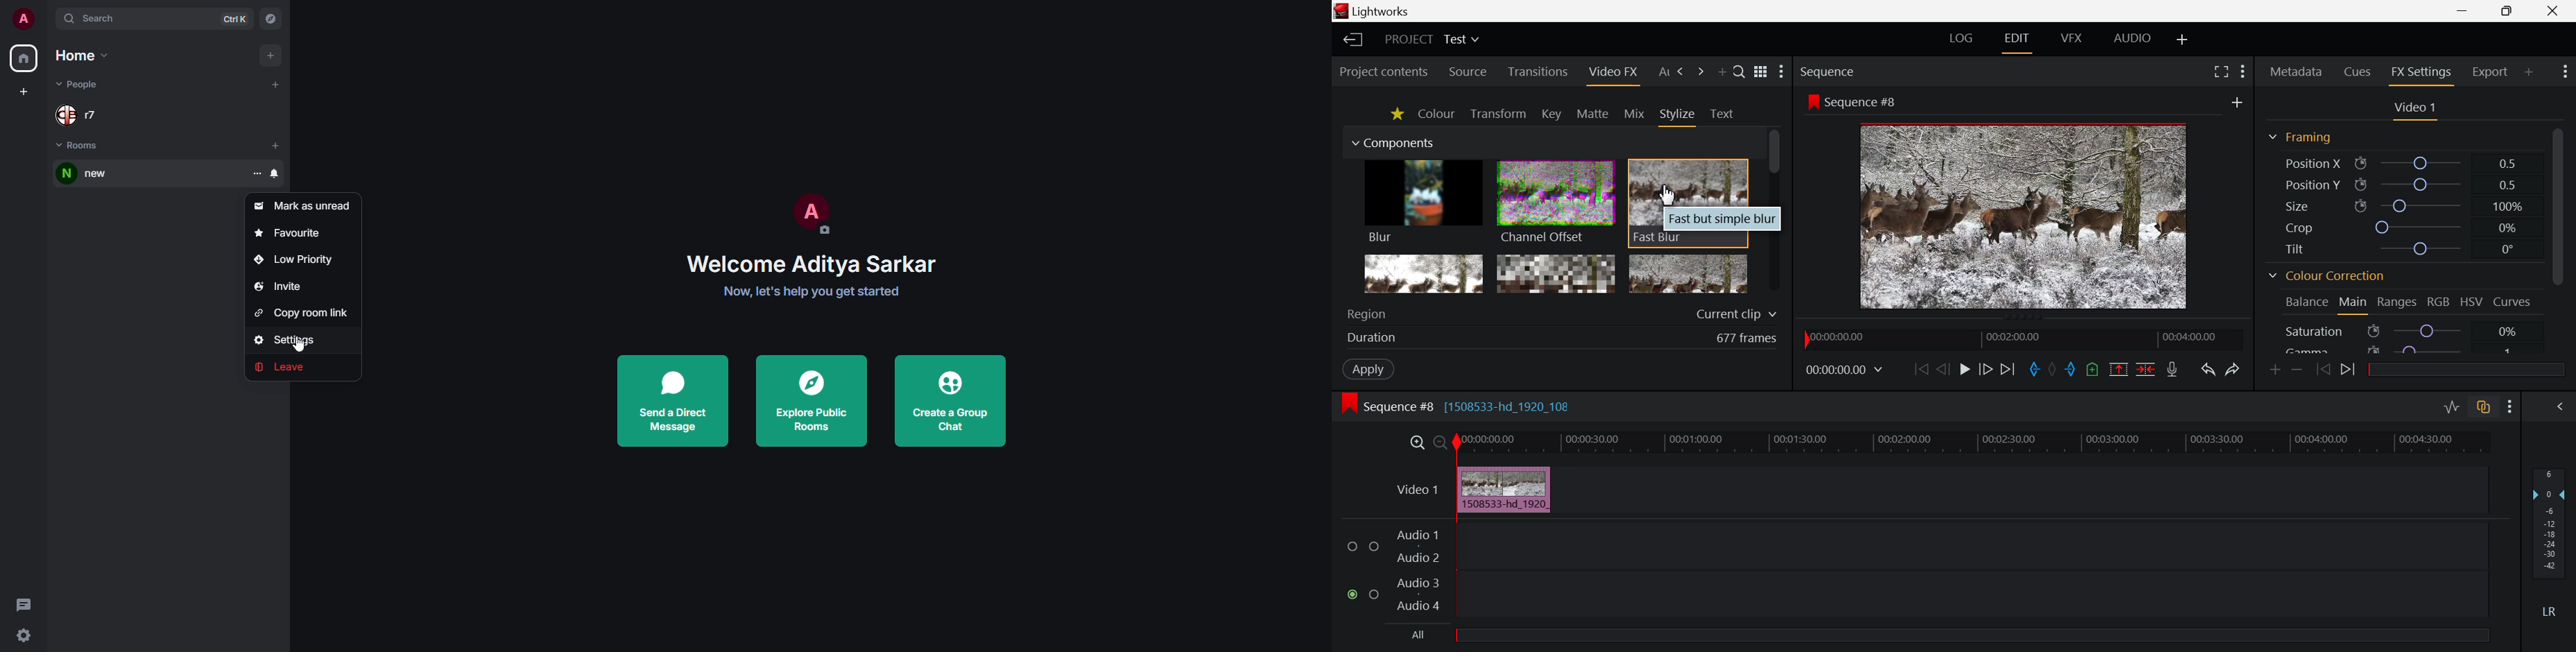 The width and height of the screenshot is (2576, 672). I want to click on Toggle Audio Levels Editing, so click(2452, 407).